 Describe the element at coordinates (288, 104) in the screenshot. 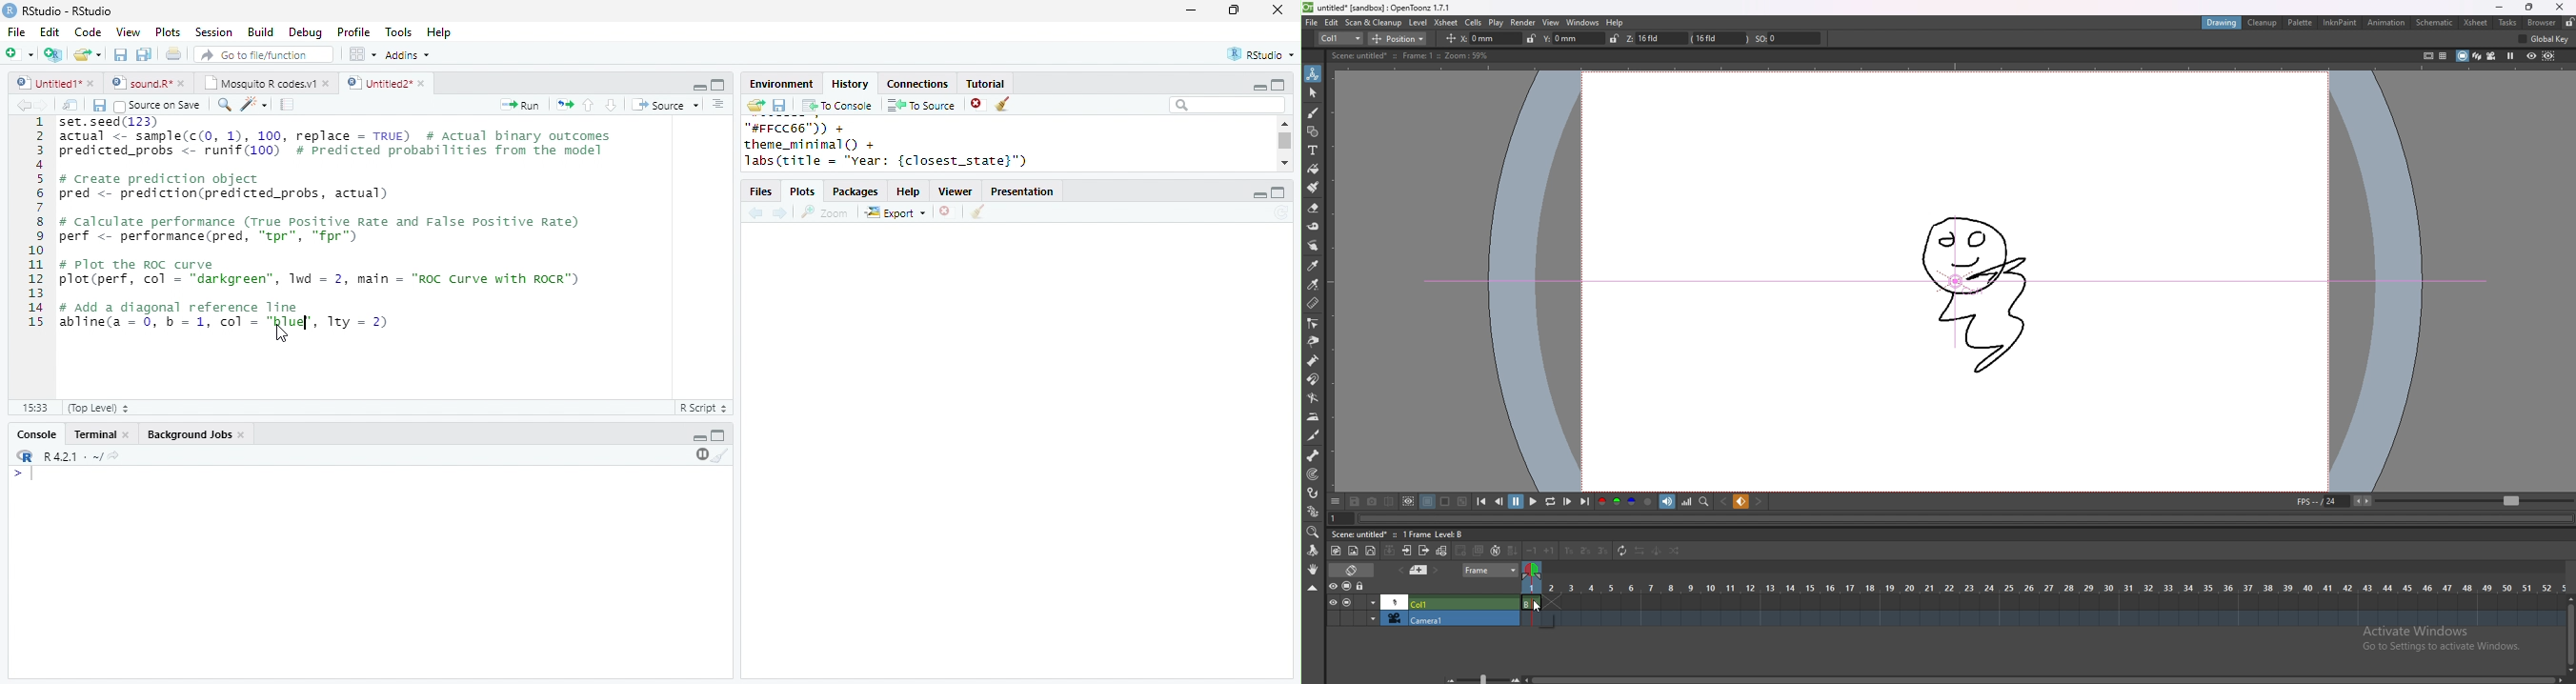

I see `compile report` at that location.